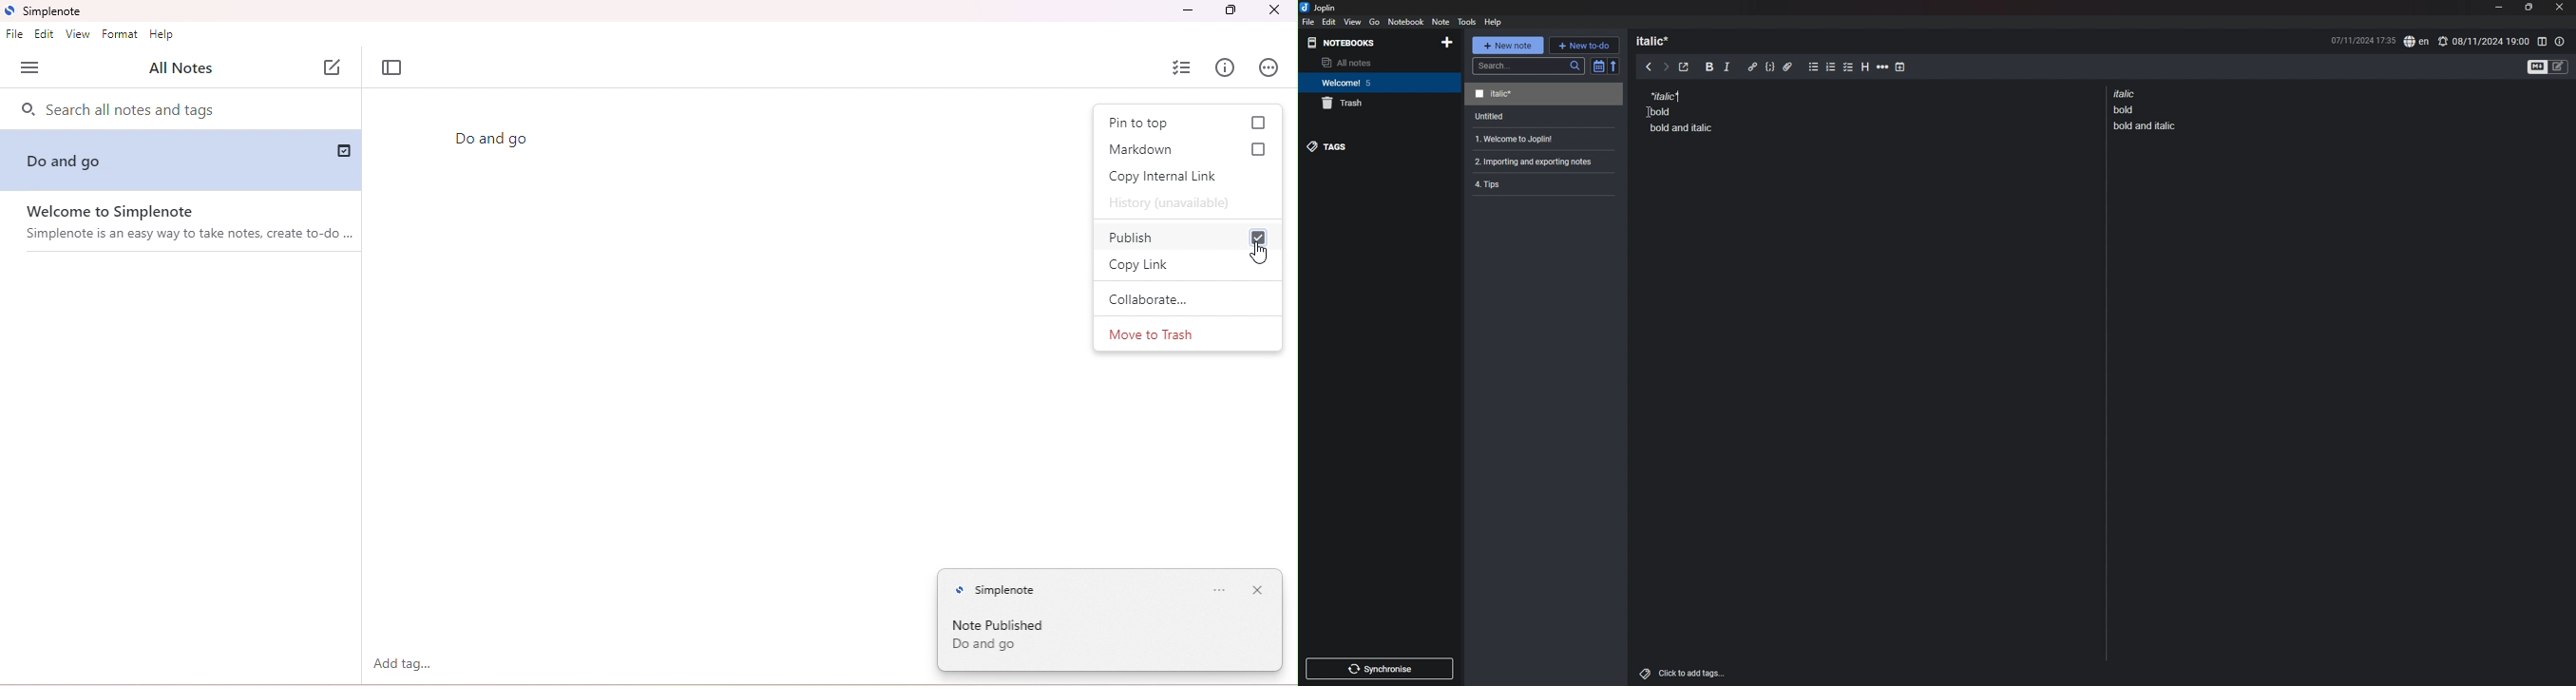  I want to click on view, so click(78, 34).